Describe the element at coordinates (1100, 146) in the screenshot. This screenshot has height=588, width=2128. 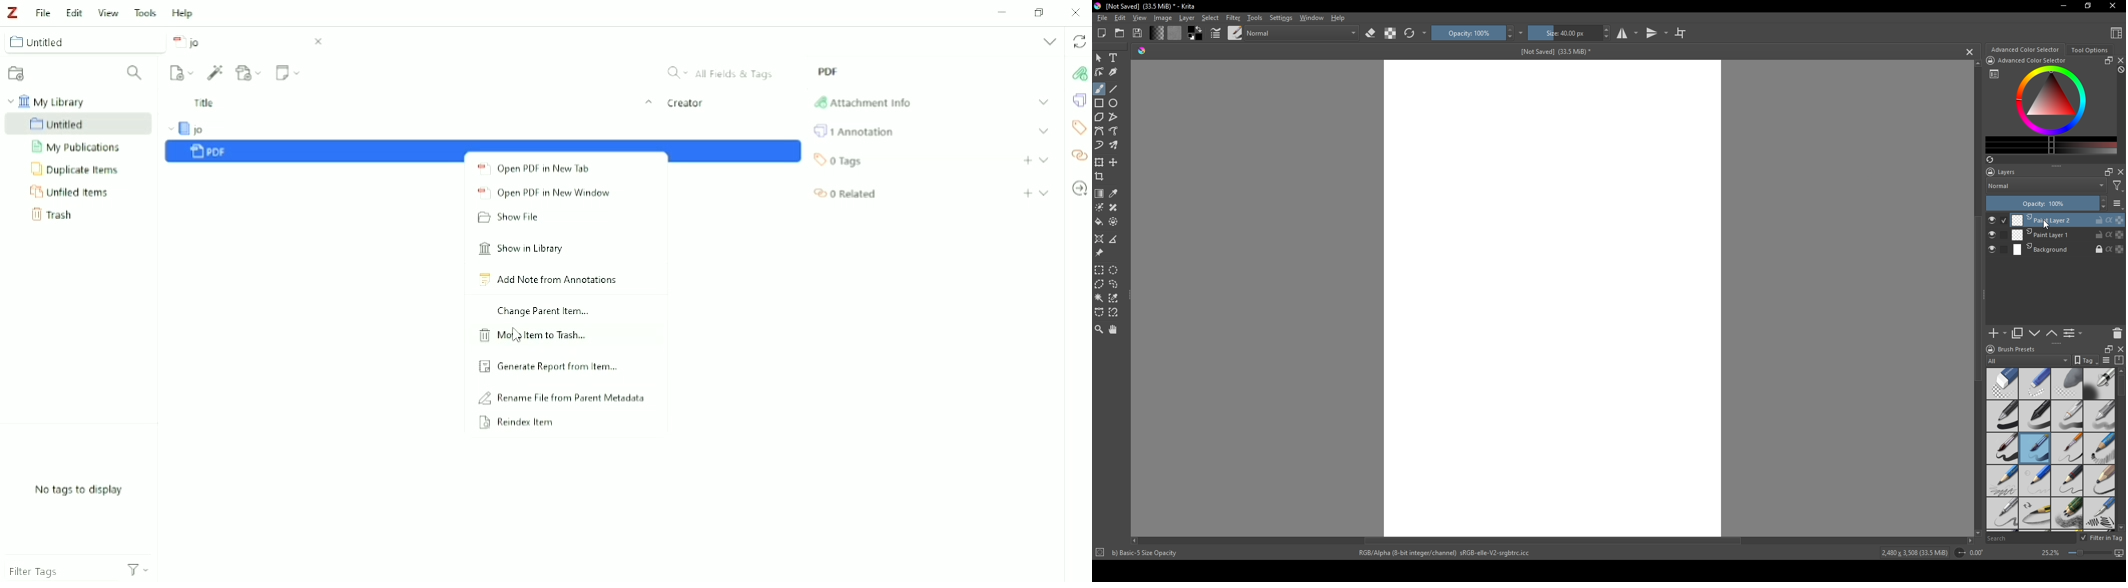
I see `dynamic brush` at that location.